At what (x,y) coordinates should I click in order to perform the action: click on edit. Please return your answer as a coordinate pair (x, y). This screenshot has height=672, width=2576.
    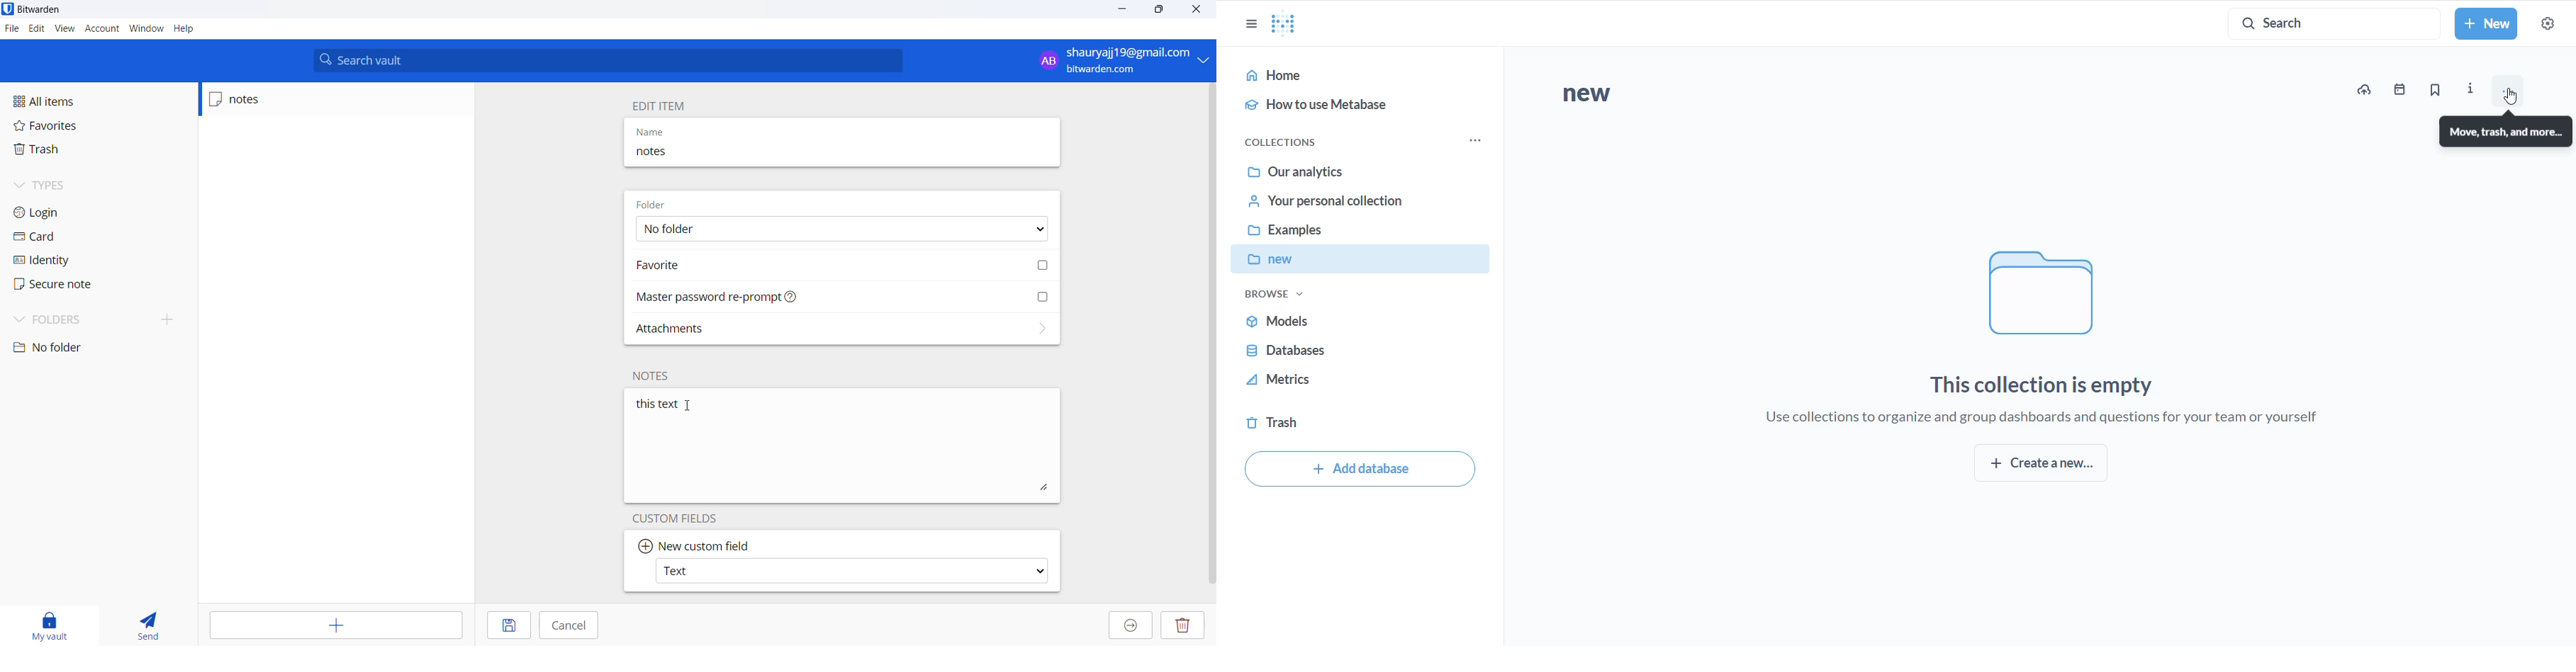
    Looking at the image, I should click on (36, 29).